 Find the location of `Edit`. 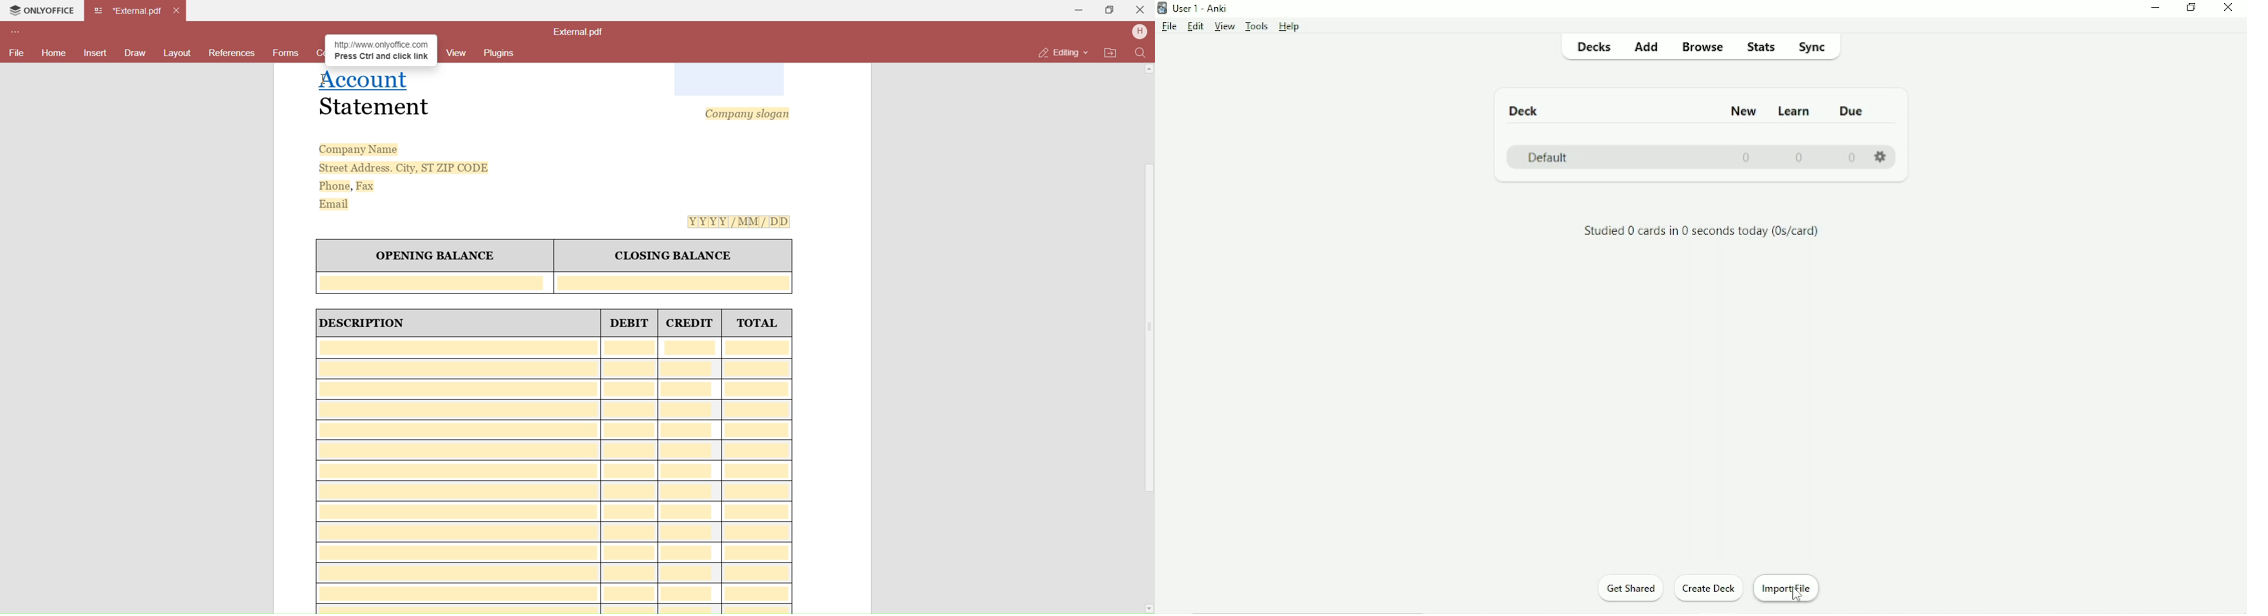

Edit is located at coordinates (1195, 27).